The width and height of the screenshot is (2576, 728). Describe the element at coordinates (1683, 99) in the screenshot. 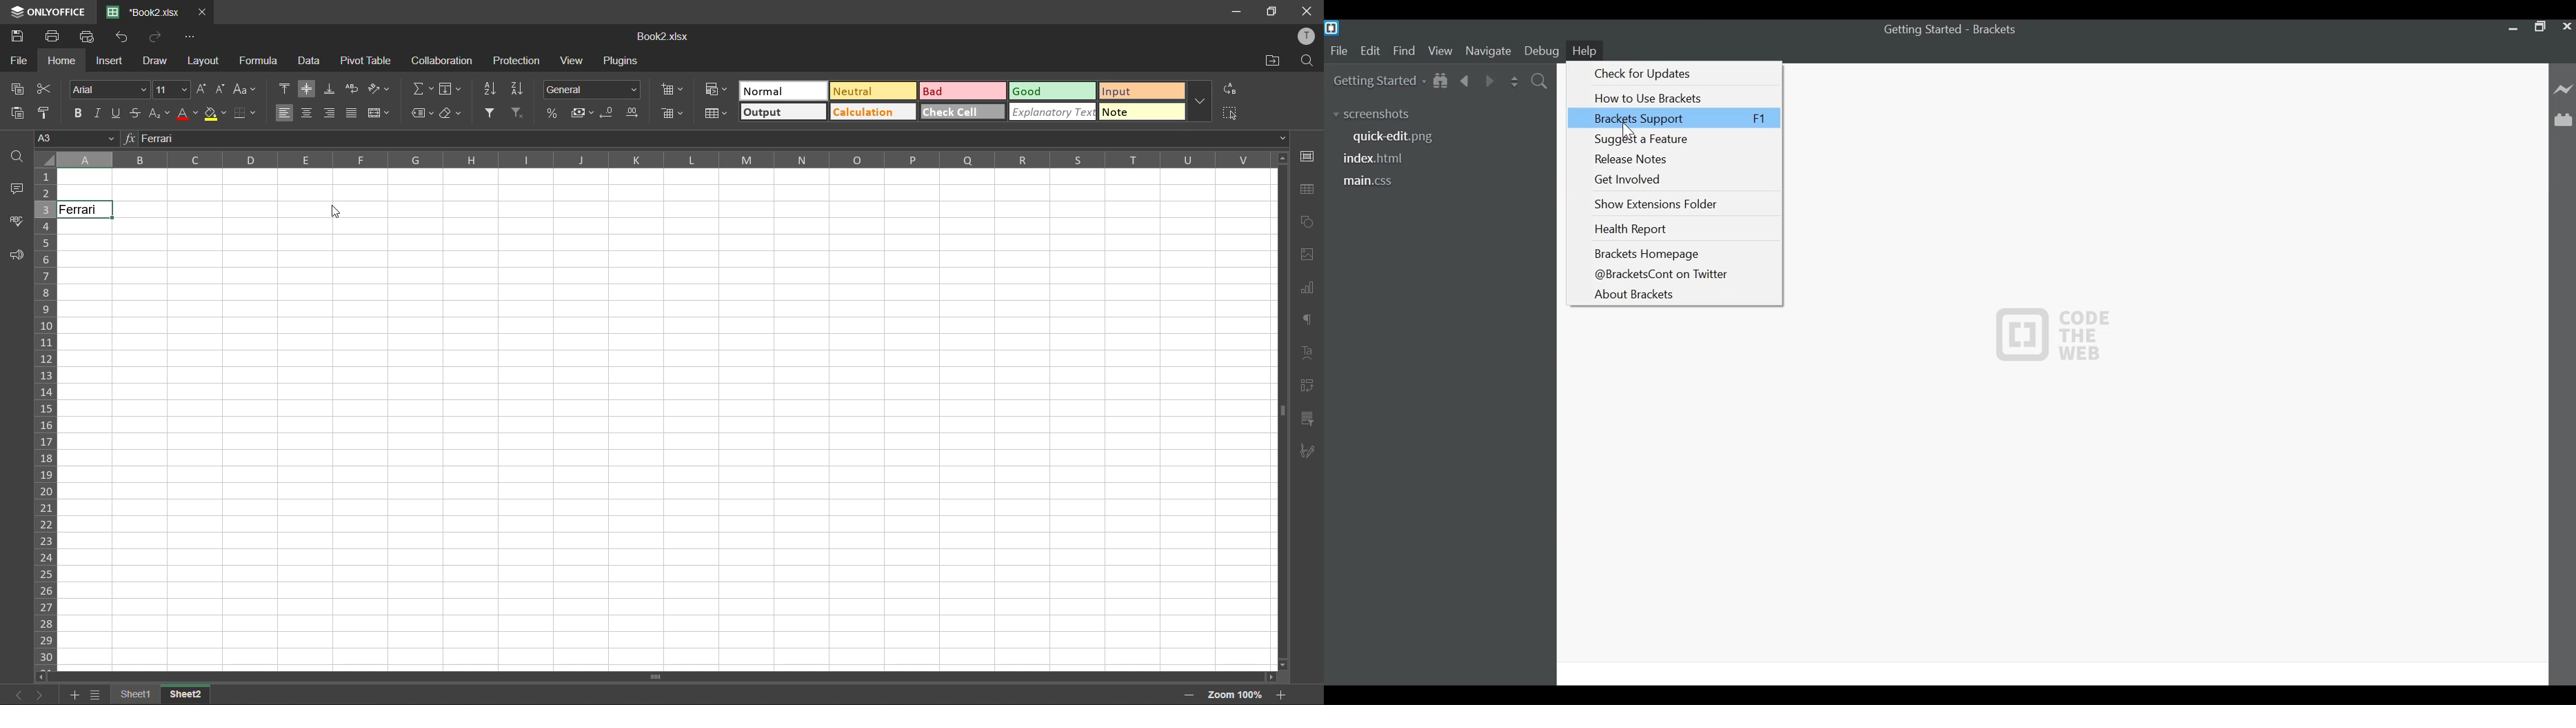

I see `How to Use Brackets` at that location.